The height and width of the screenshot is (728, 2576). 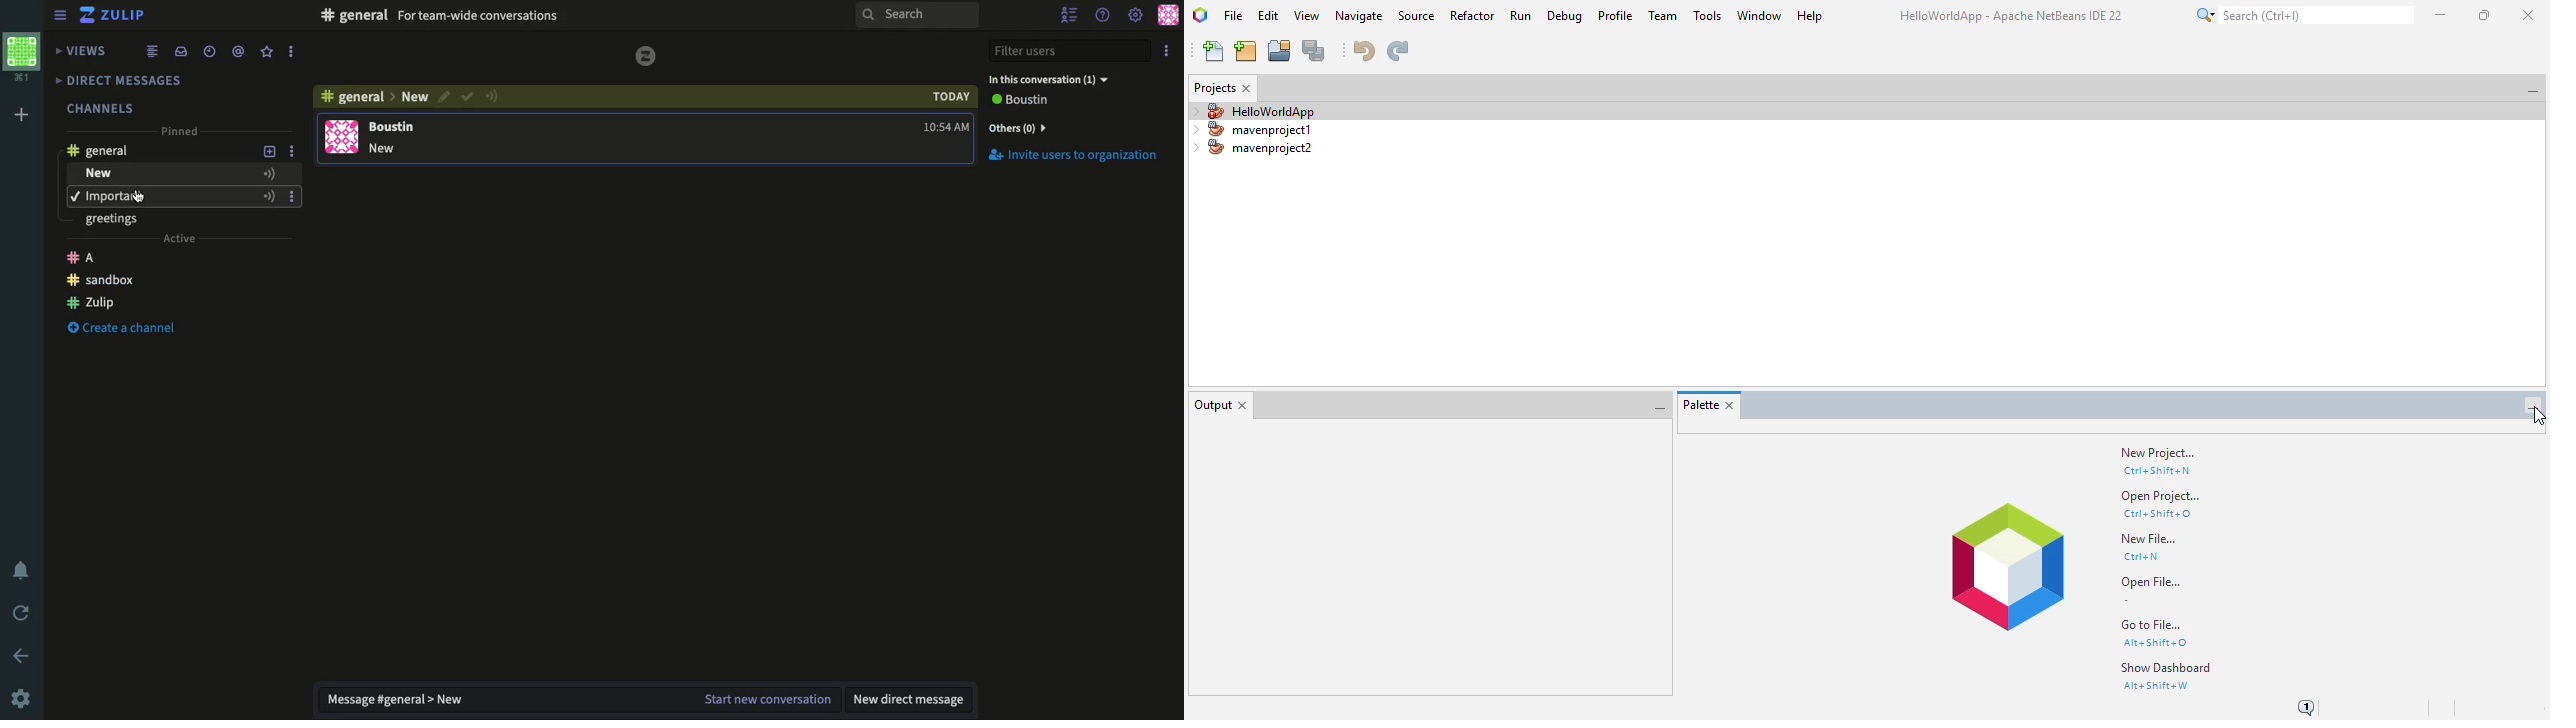 What do you see at coordinates (134, 332) in the screenshot?
I see `Create Channel` at bounding box center [134, 332].